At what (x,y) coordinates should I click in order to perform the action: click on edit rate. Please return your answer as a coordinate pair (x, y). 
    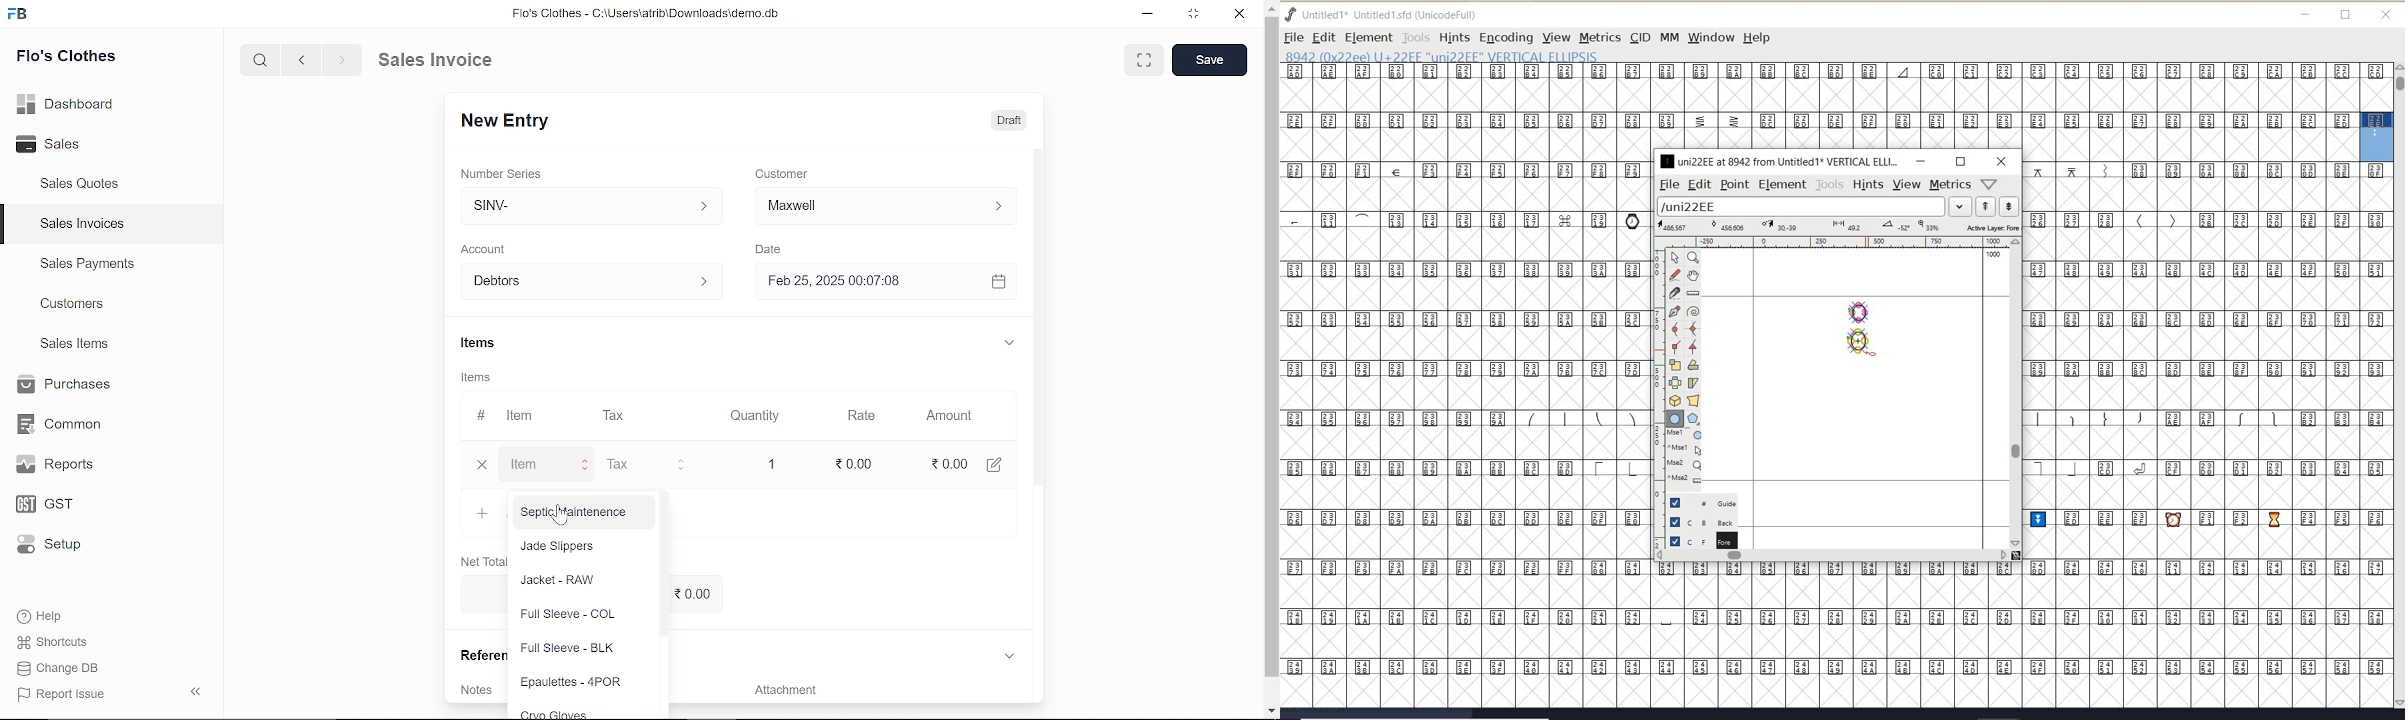
    Looking at the image, I should click on (860, 463).